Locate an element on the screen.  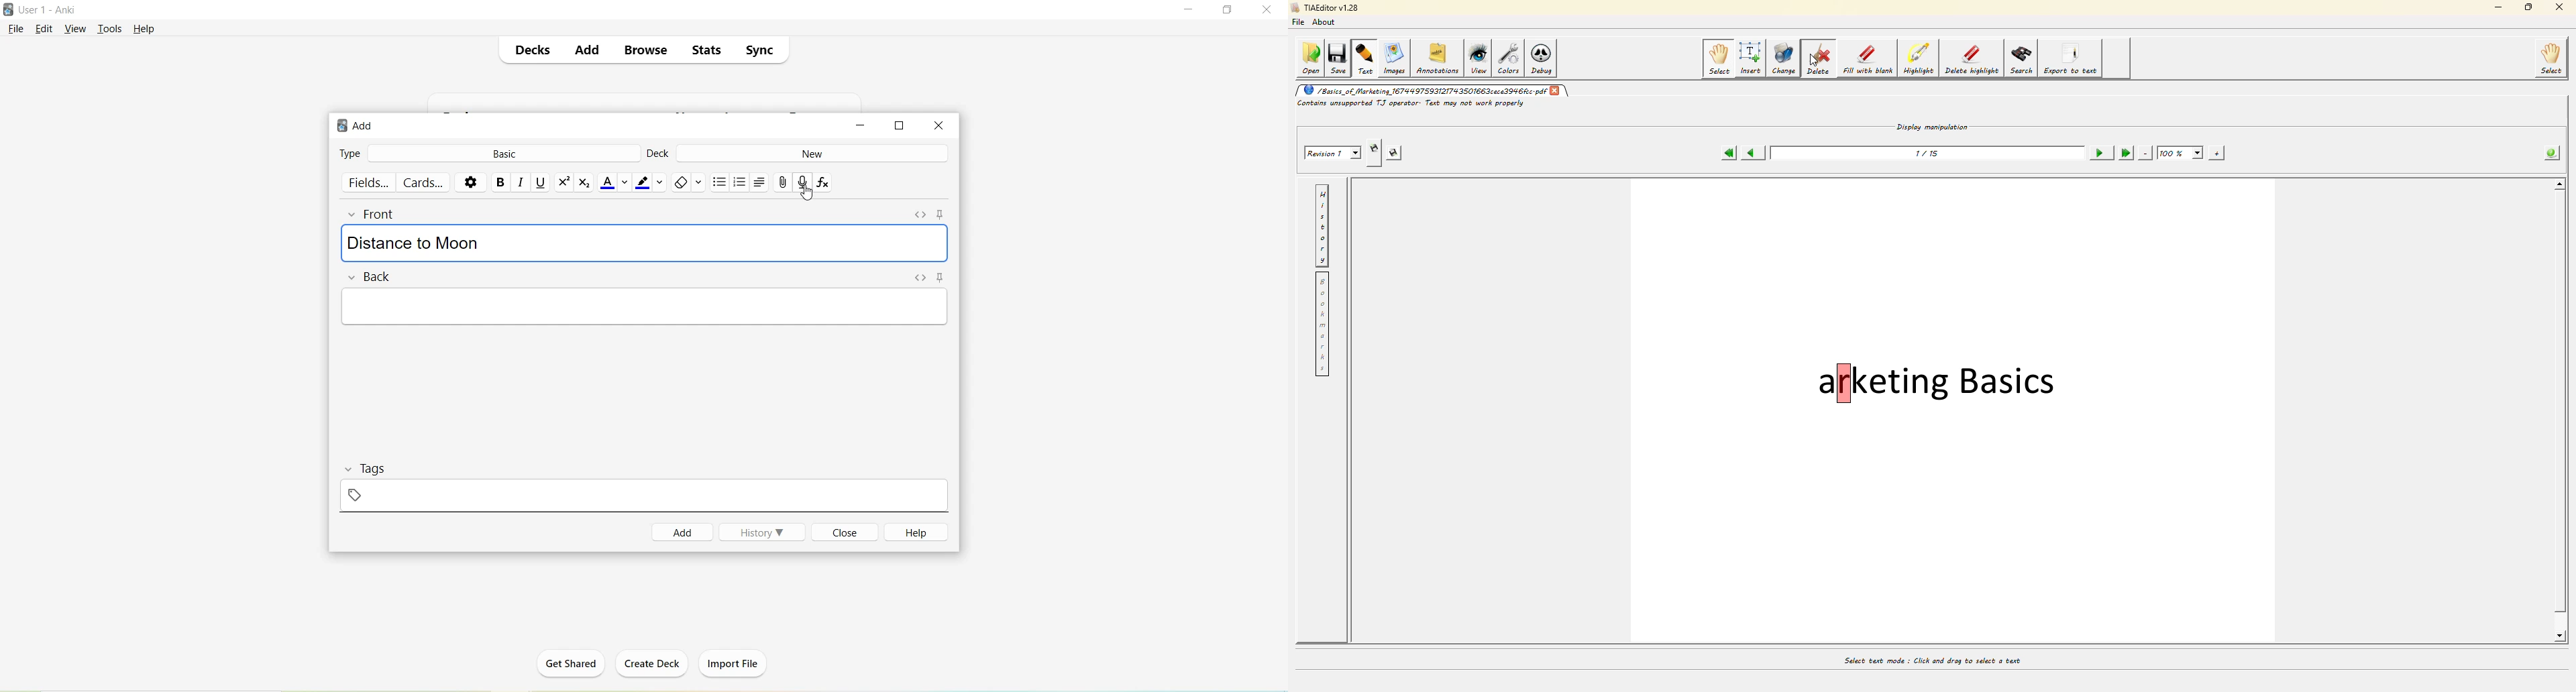
Stats is located at coordinates (704, 50).